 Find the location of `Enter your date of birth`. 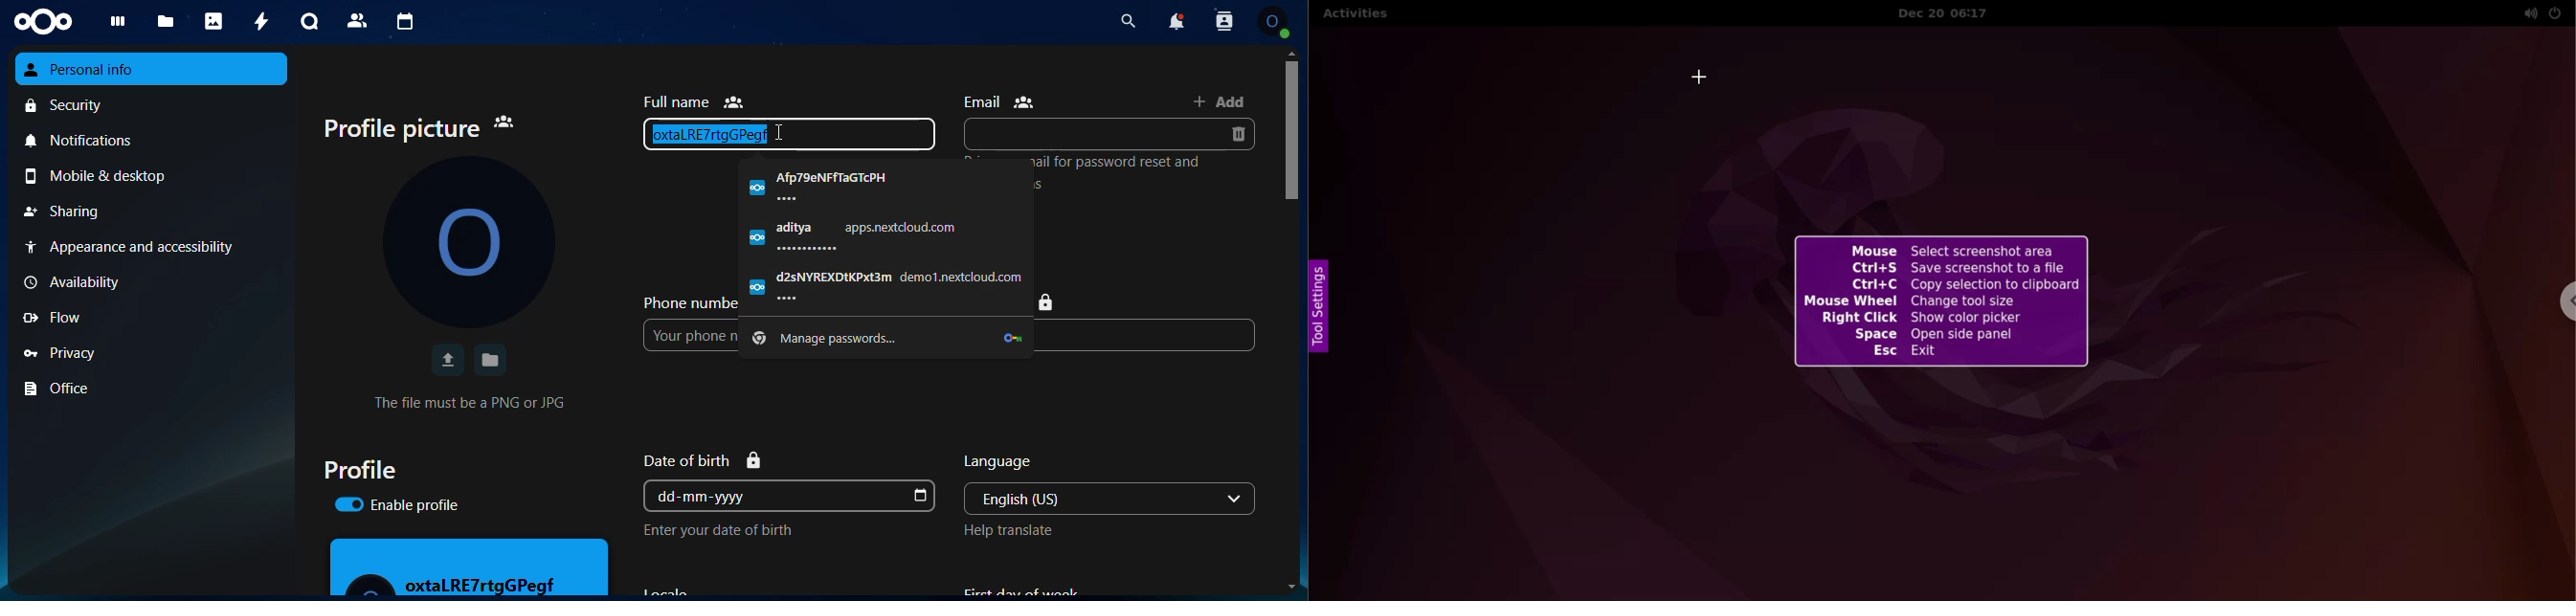

Enter your date of birth is located at coordinates (717, 530).